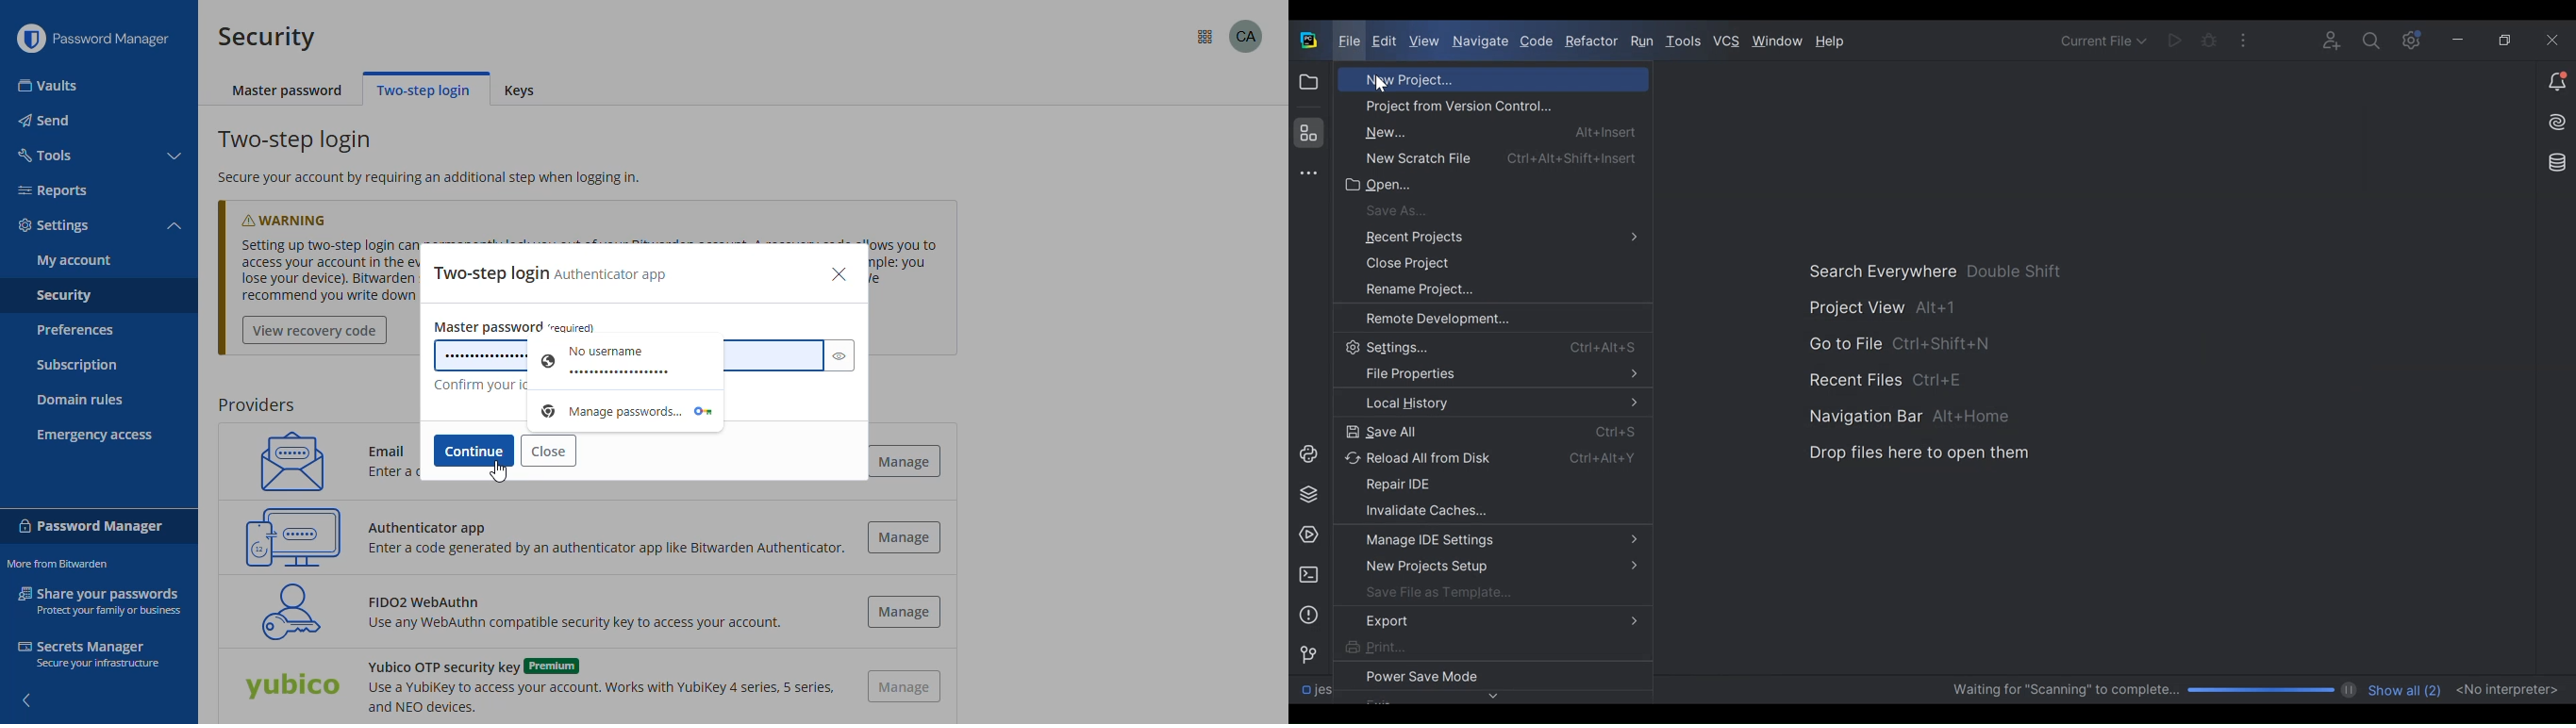  What do you see at coordinates (598, 686) in the screenshot?
I see `Yubico OTP security key (Premium)Use a YubiKey to access your account. Works with Yubikey 4 series, 5 series,and NEO devices.` at bounding box center [598, 686].